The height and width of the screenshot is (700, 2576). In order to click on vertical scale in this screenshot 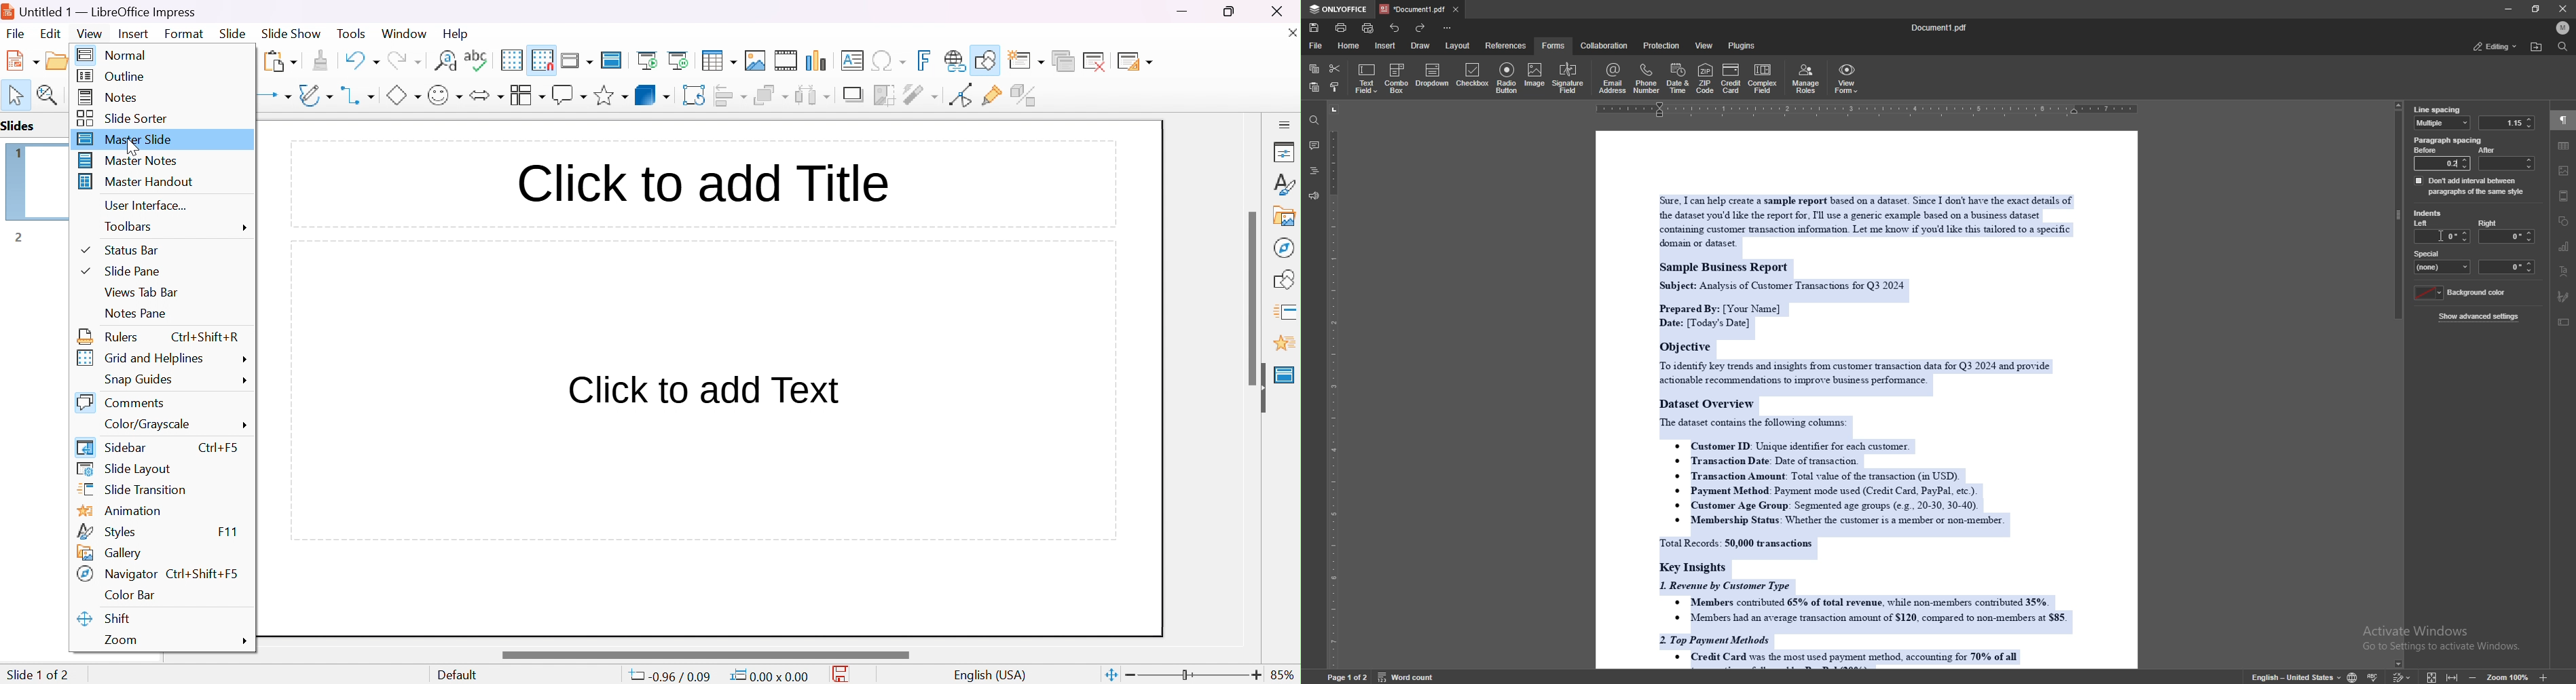, I will do `click(1333, 386)`.